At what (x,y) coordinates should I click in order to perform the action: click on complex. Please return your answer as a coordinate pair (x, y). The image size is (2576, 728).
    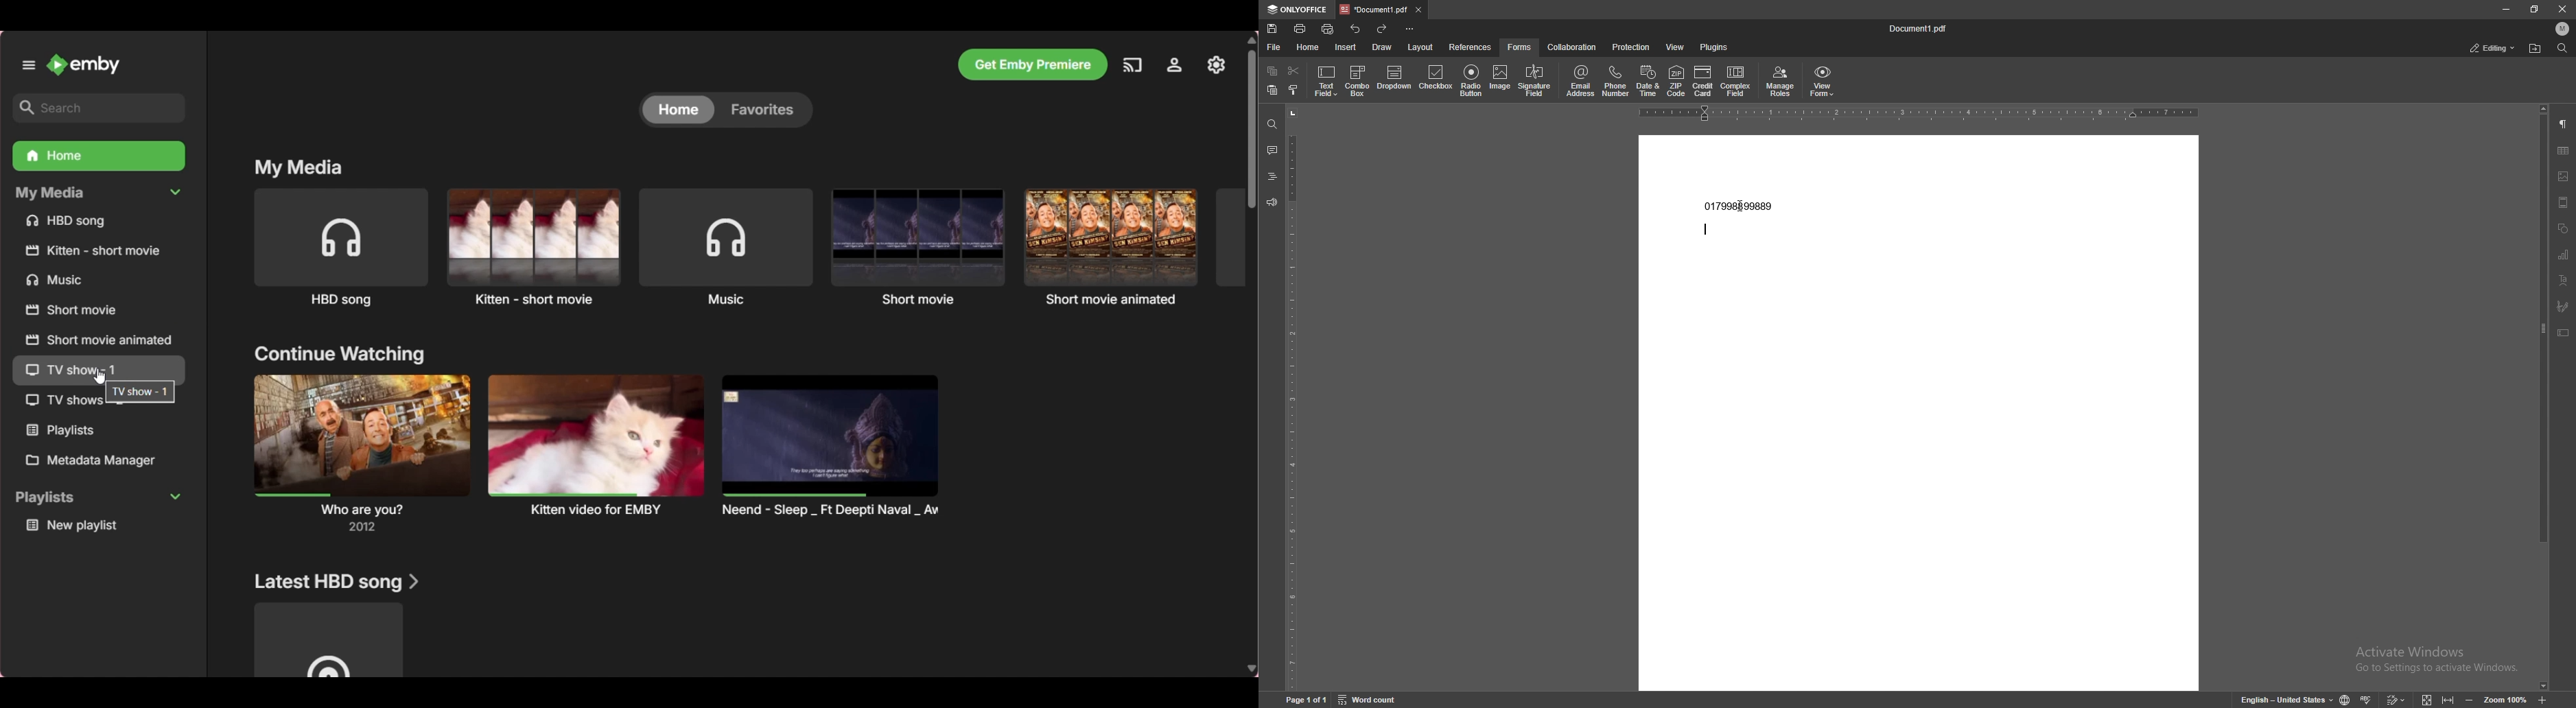
    Looking at the image, I should click on (1735, 81).